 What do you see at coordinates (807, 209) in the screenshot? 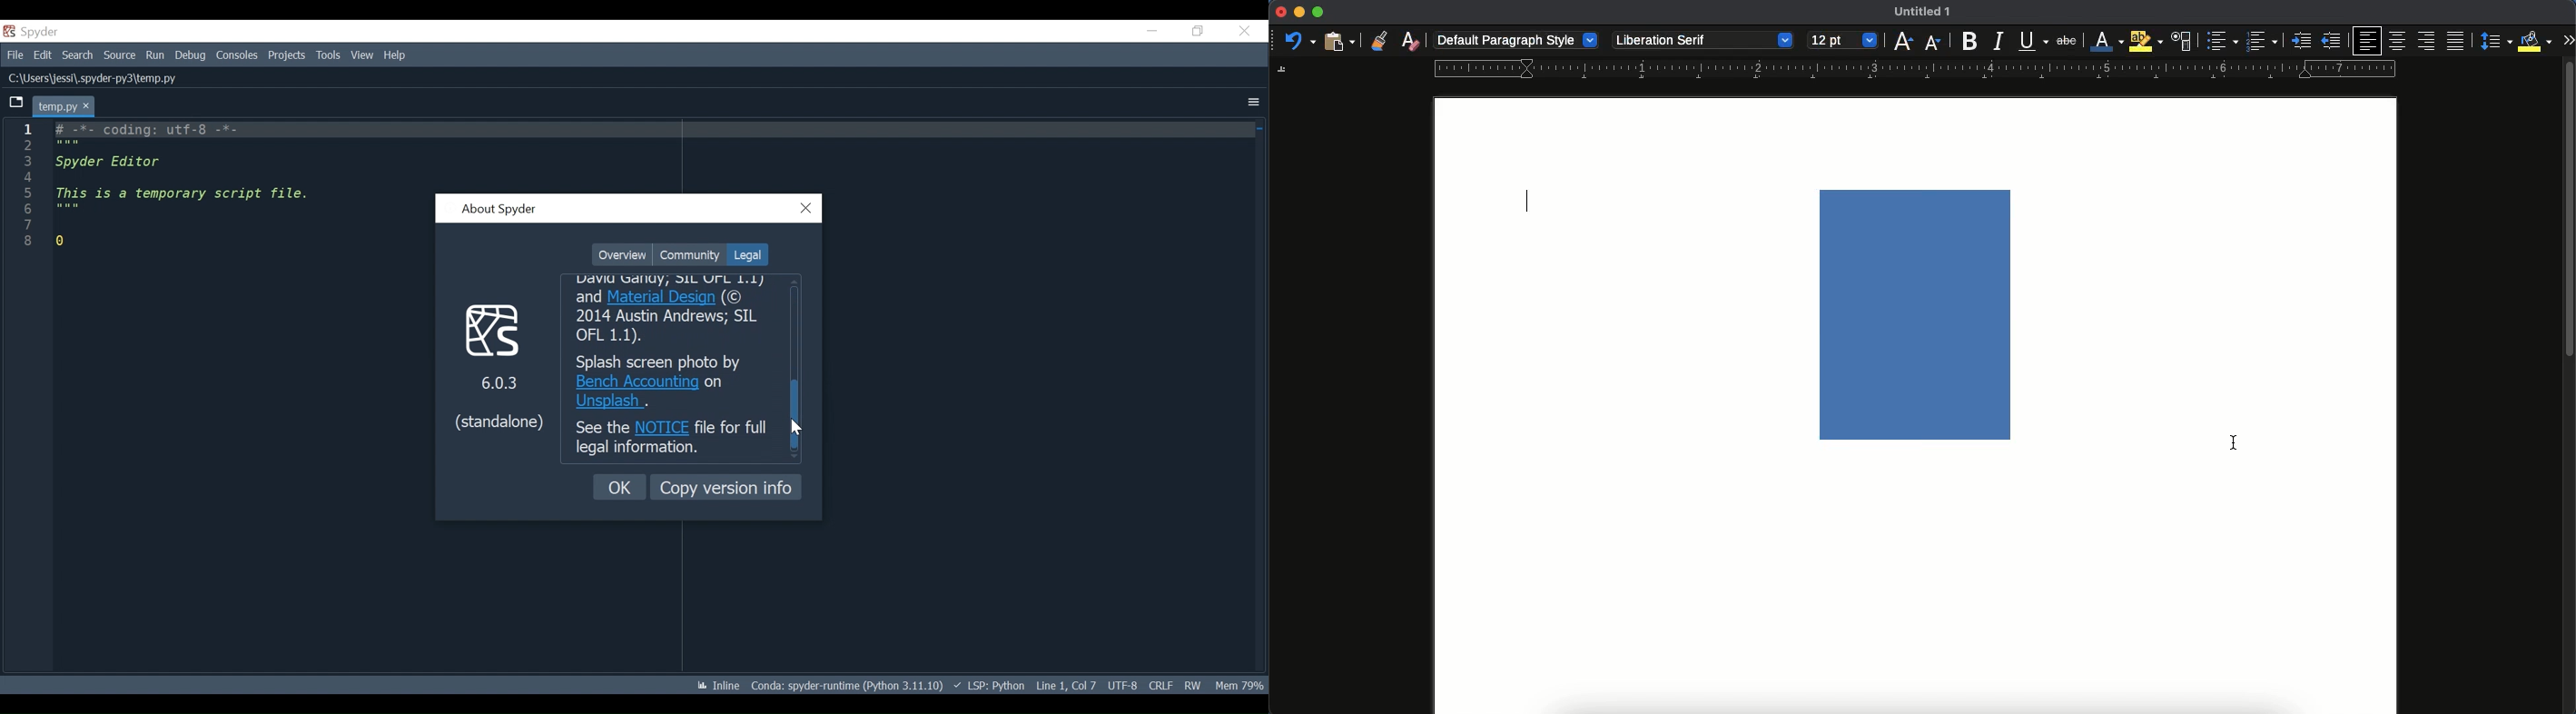
I see `Close` at bounding box center [807, 209].